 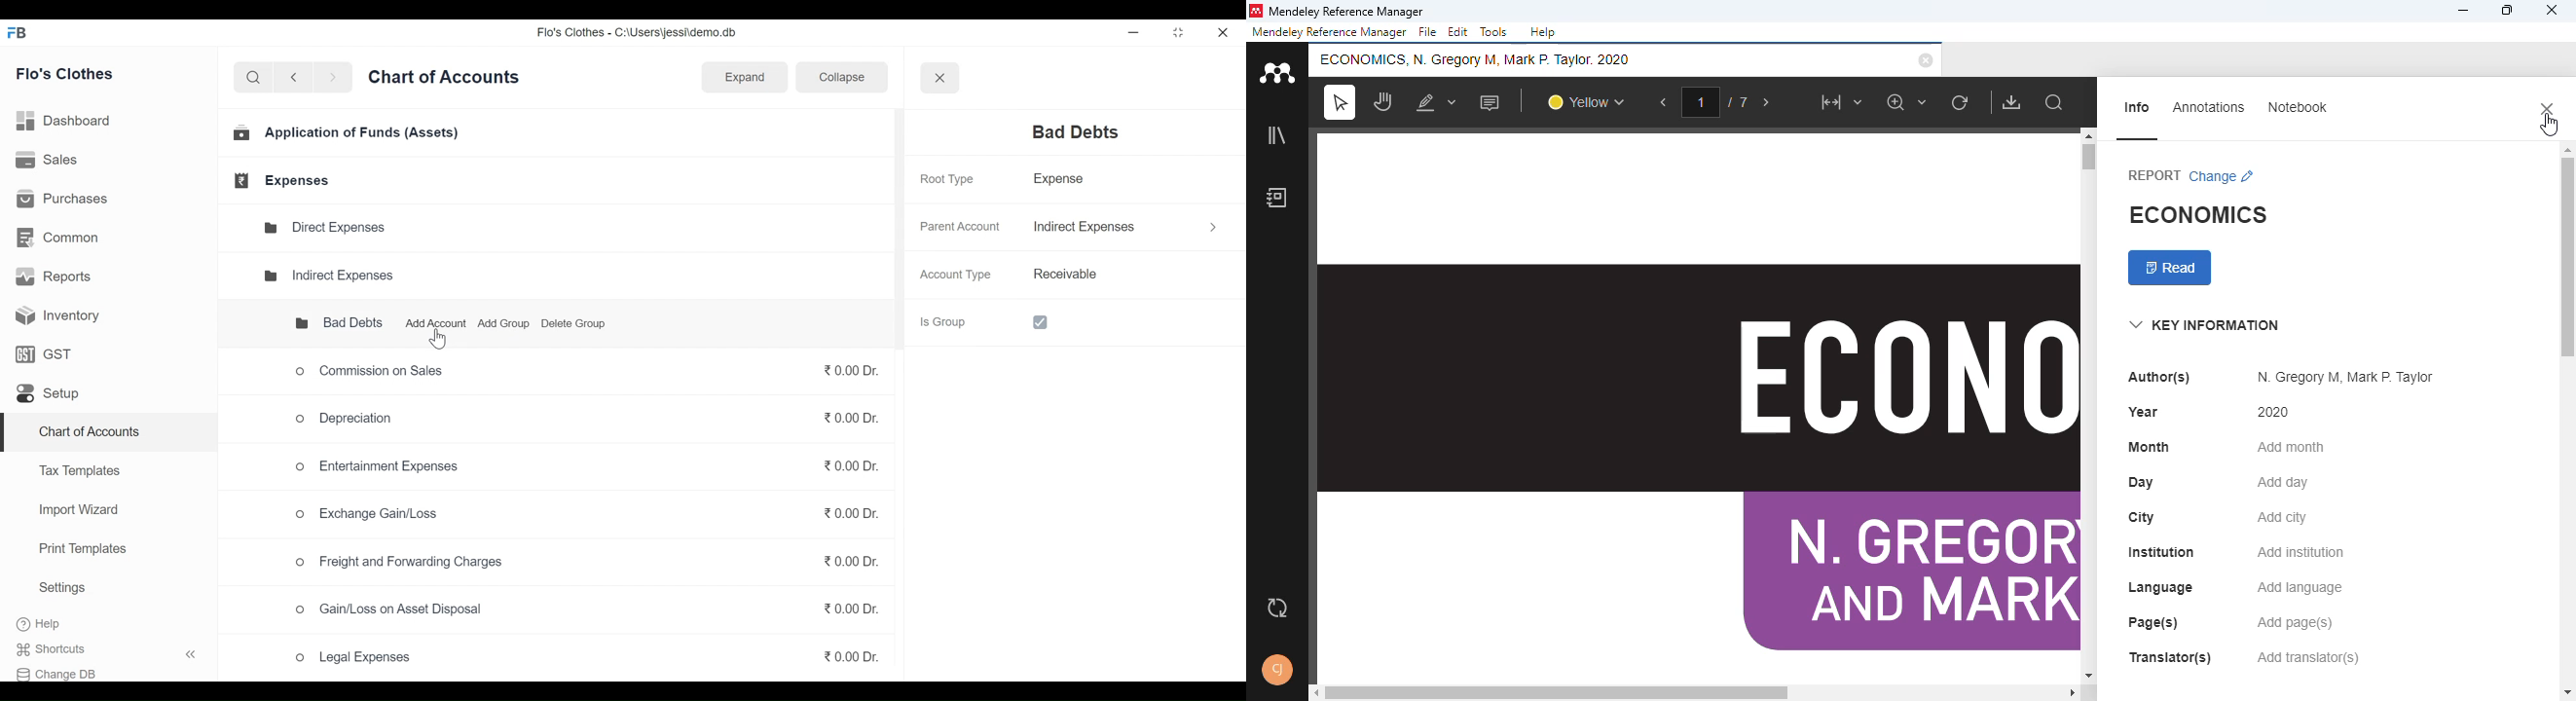 What do you see at coordinates (299, 79) in the screenshot?
I see `back` at bounding box center [299, 79].